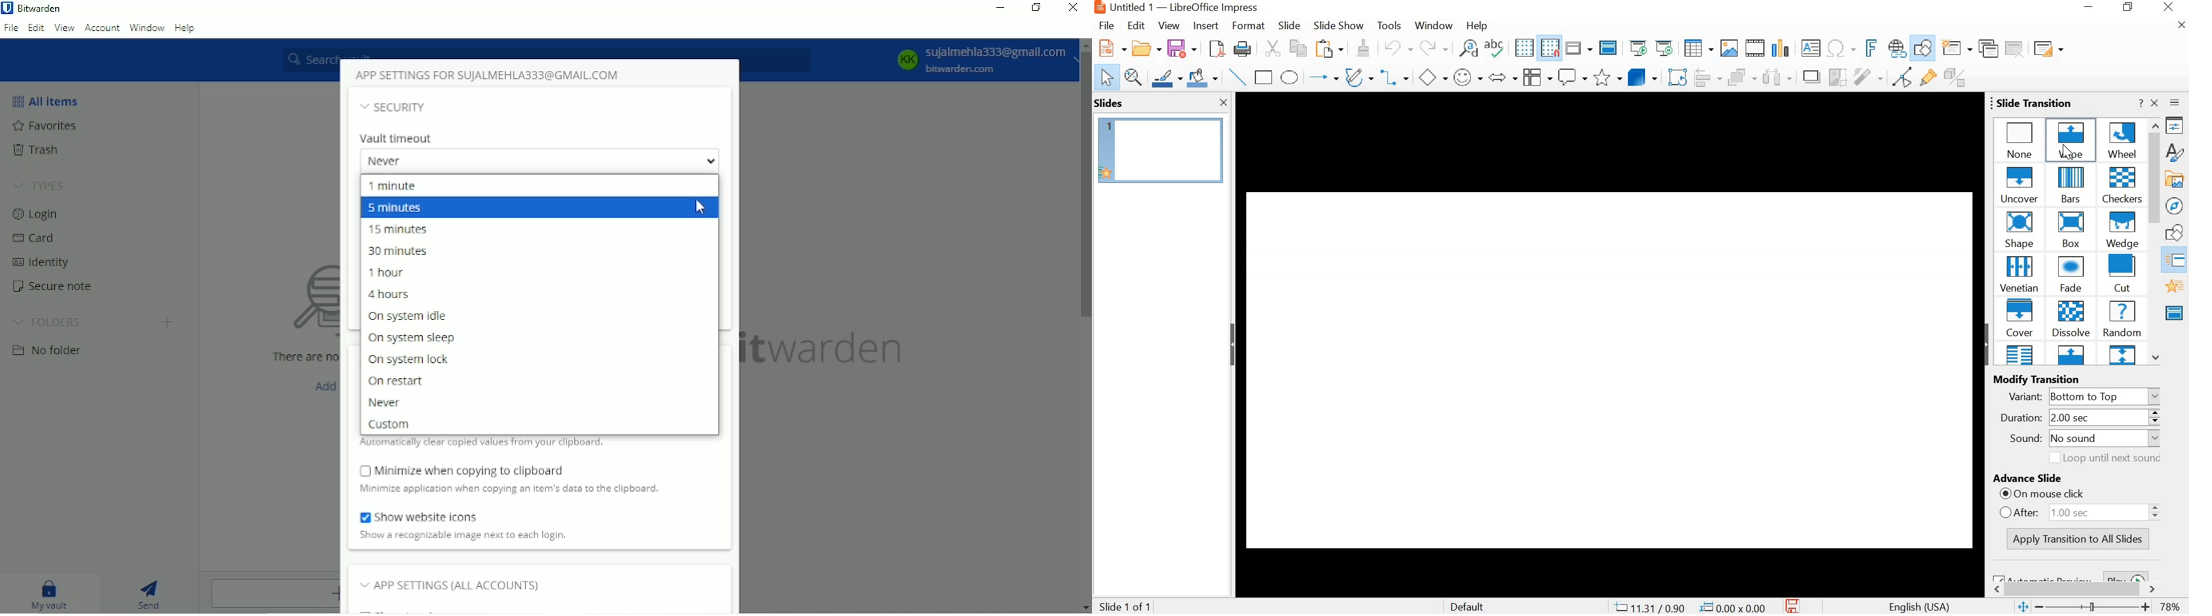 The width and height of the screenshot is (2212, 616). What do you see at coordinates (1085, 185) in the screenshot?
I see `Vertical scrollbar` at bounding box center [1085, 185].